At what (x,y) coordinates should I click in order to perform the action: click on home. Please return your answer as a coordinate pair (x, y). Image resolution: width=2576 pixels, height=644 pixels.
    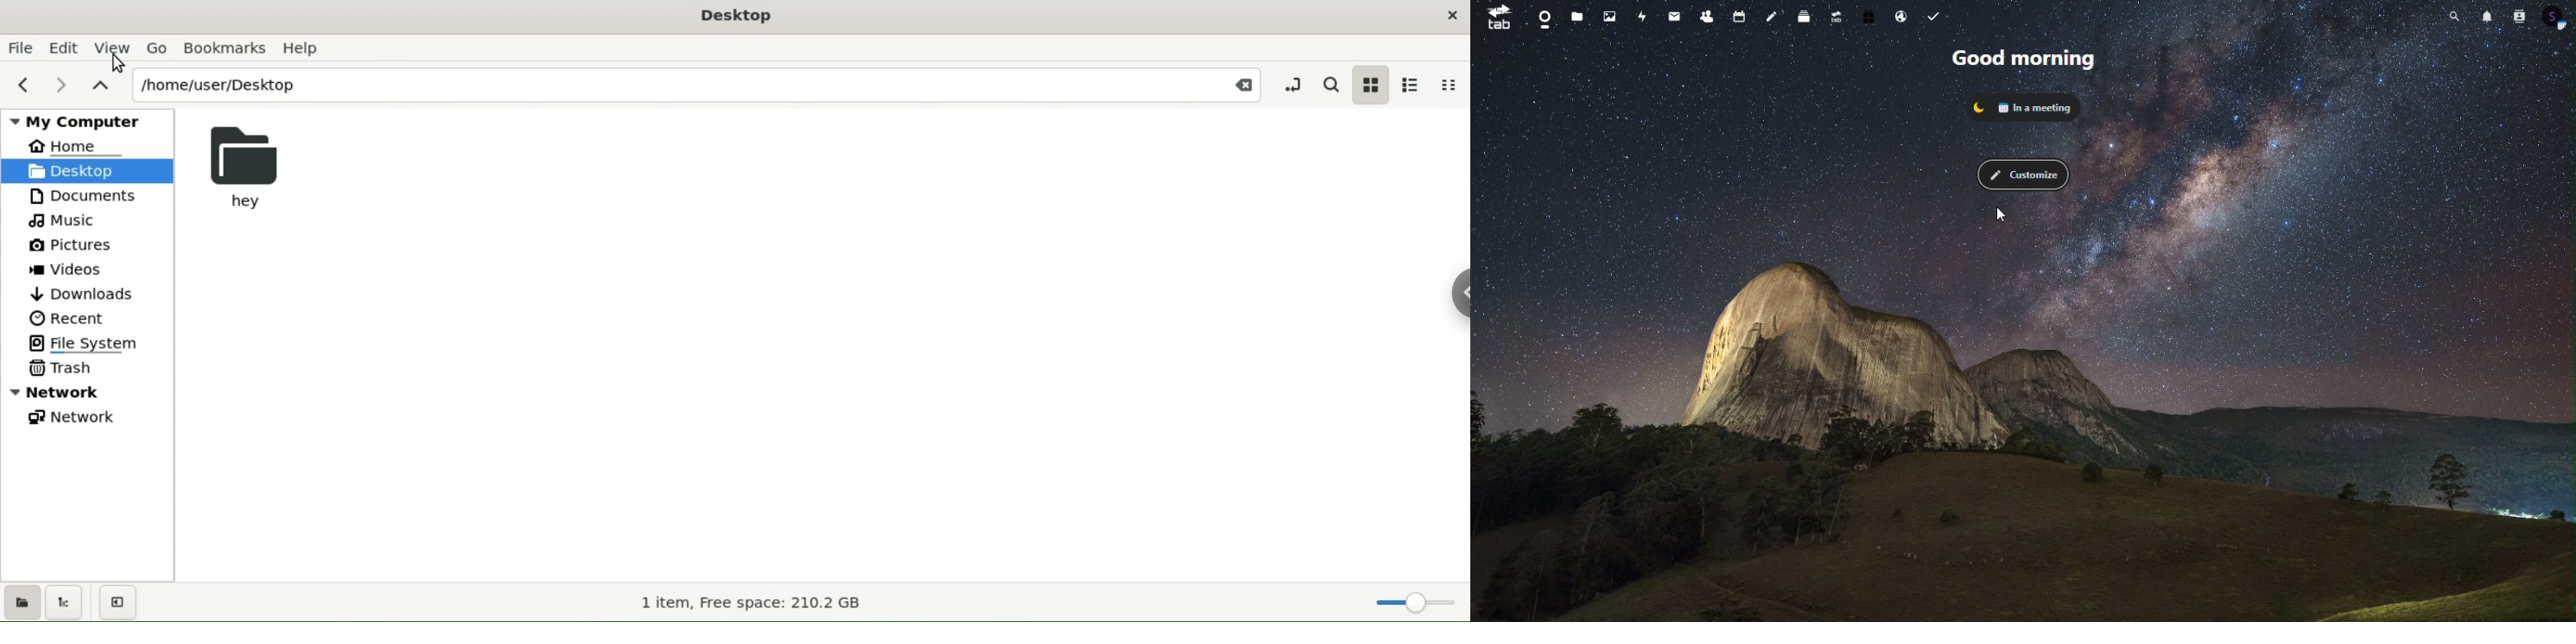
    Looking at the image, I should click on (77, 149).